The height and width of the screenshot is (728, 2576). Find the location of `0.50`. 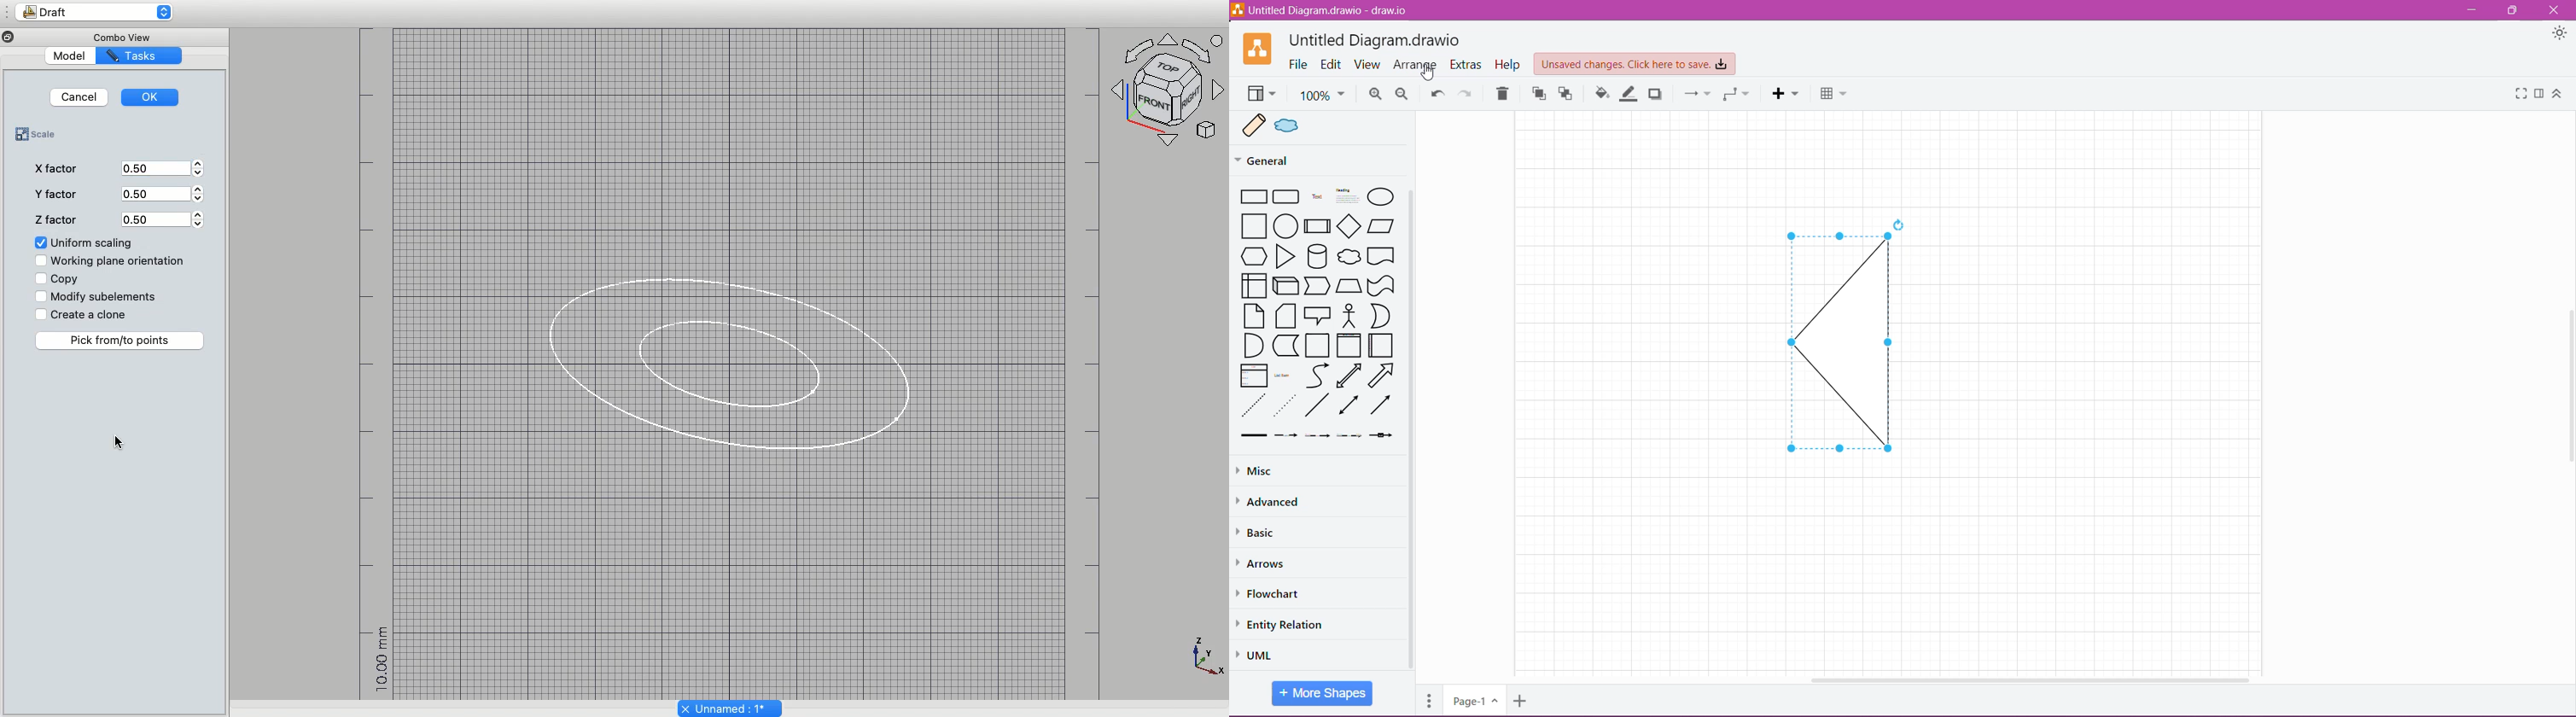

0.50 is located at coordinates (160, 195).